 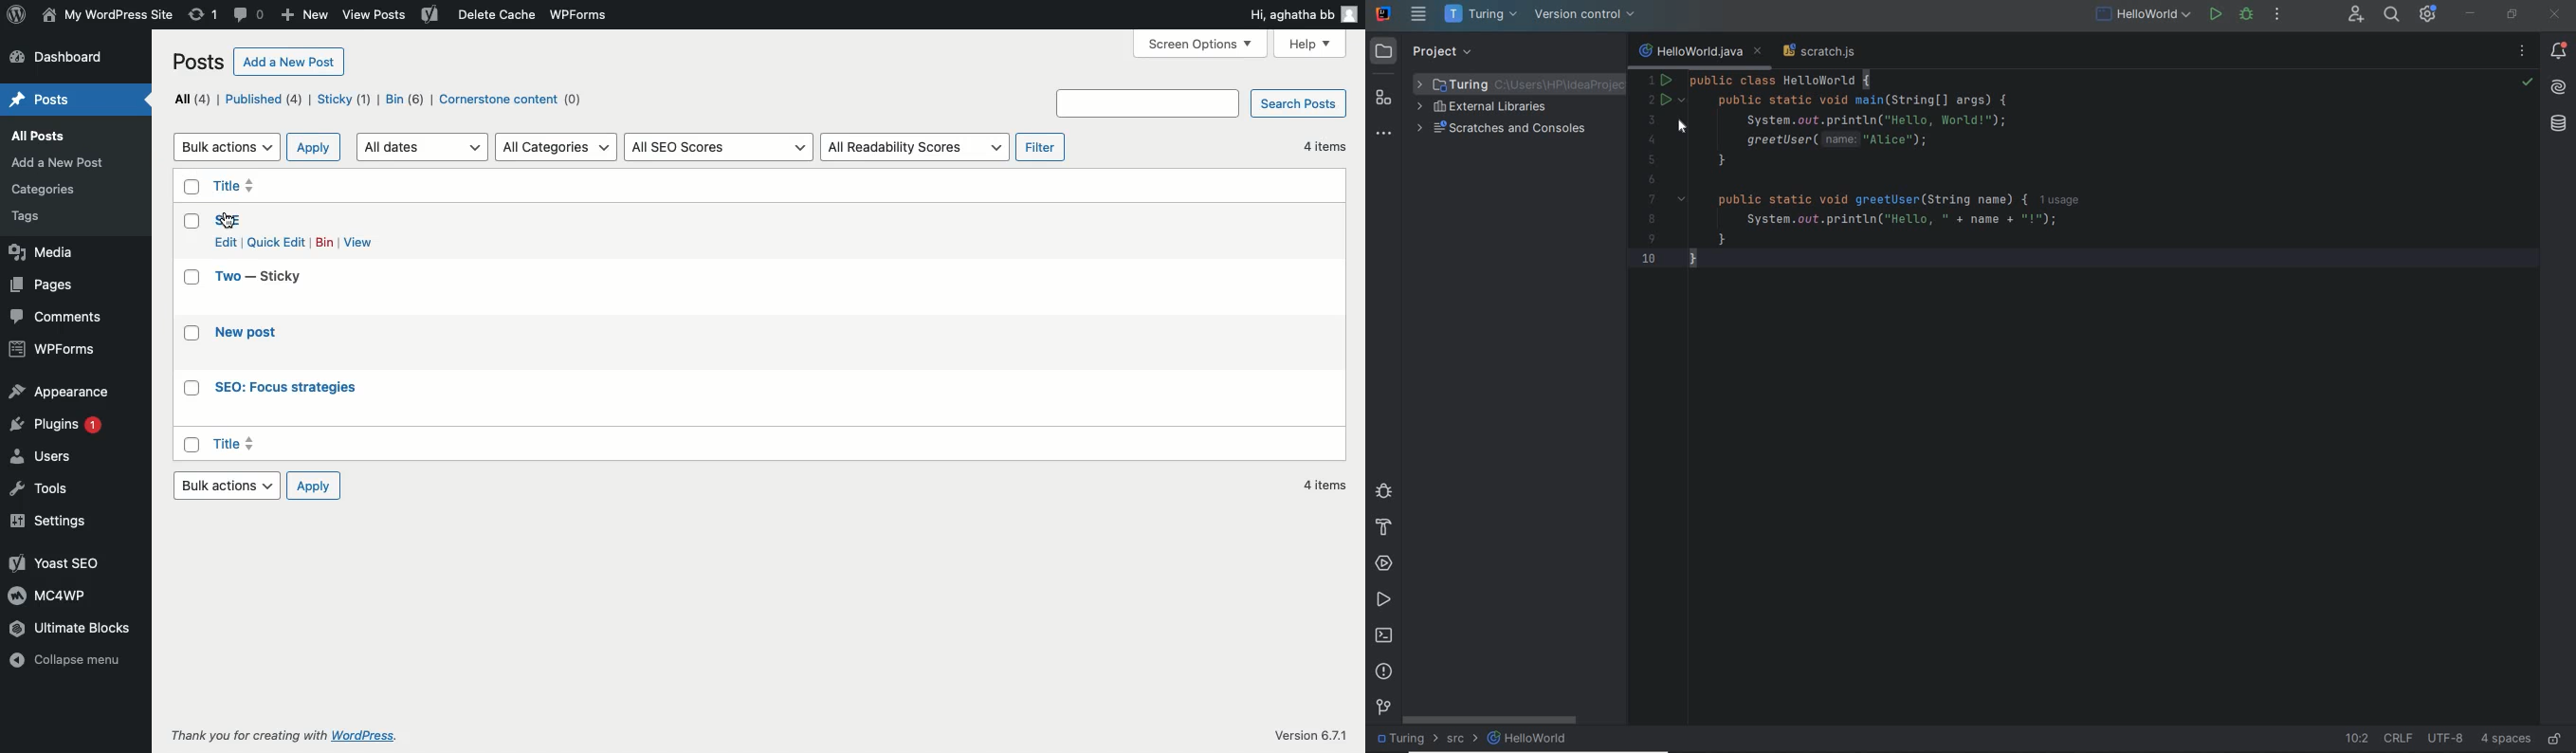 I want to click on All SEO scores, so click(x=720, y=148).